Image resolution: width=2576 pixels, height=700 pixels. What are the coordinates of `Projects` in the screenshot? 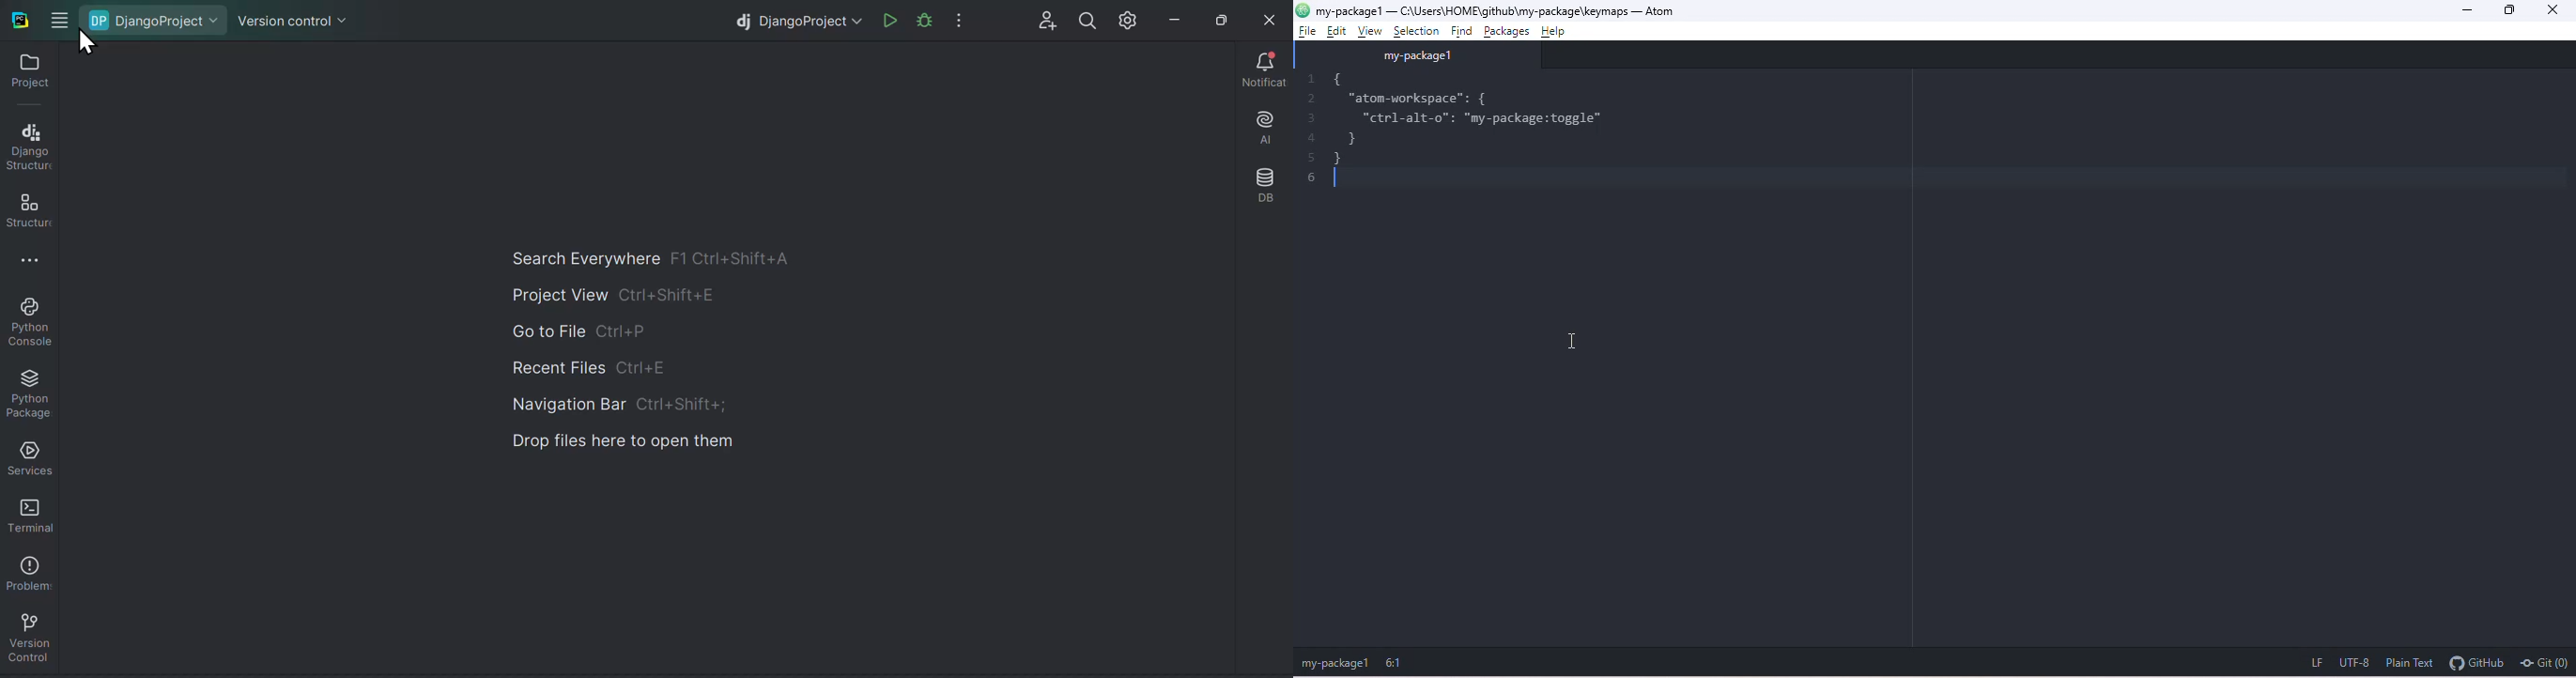 It's located at (26, 72).